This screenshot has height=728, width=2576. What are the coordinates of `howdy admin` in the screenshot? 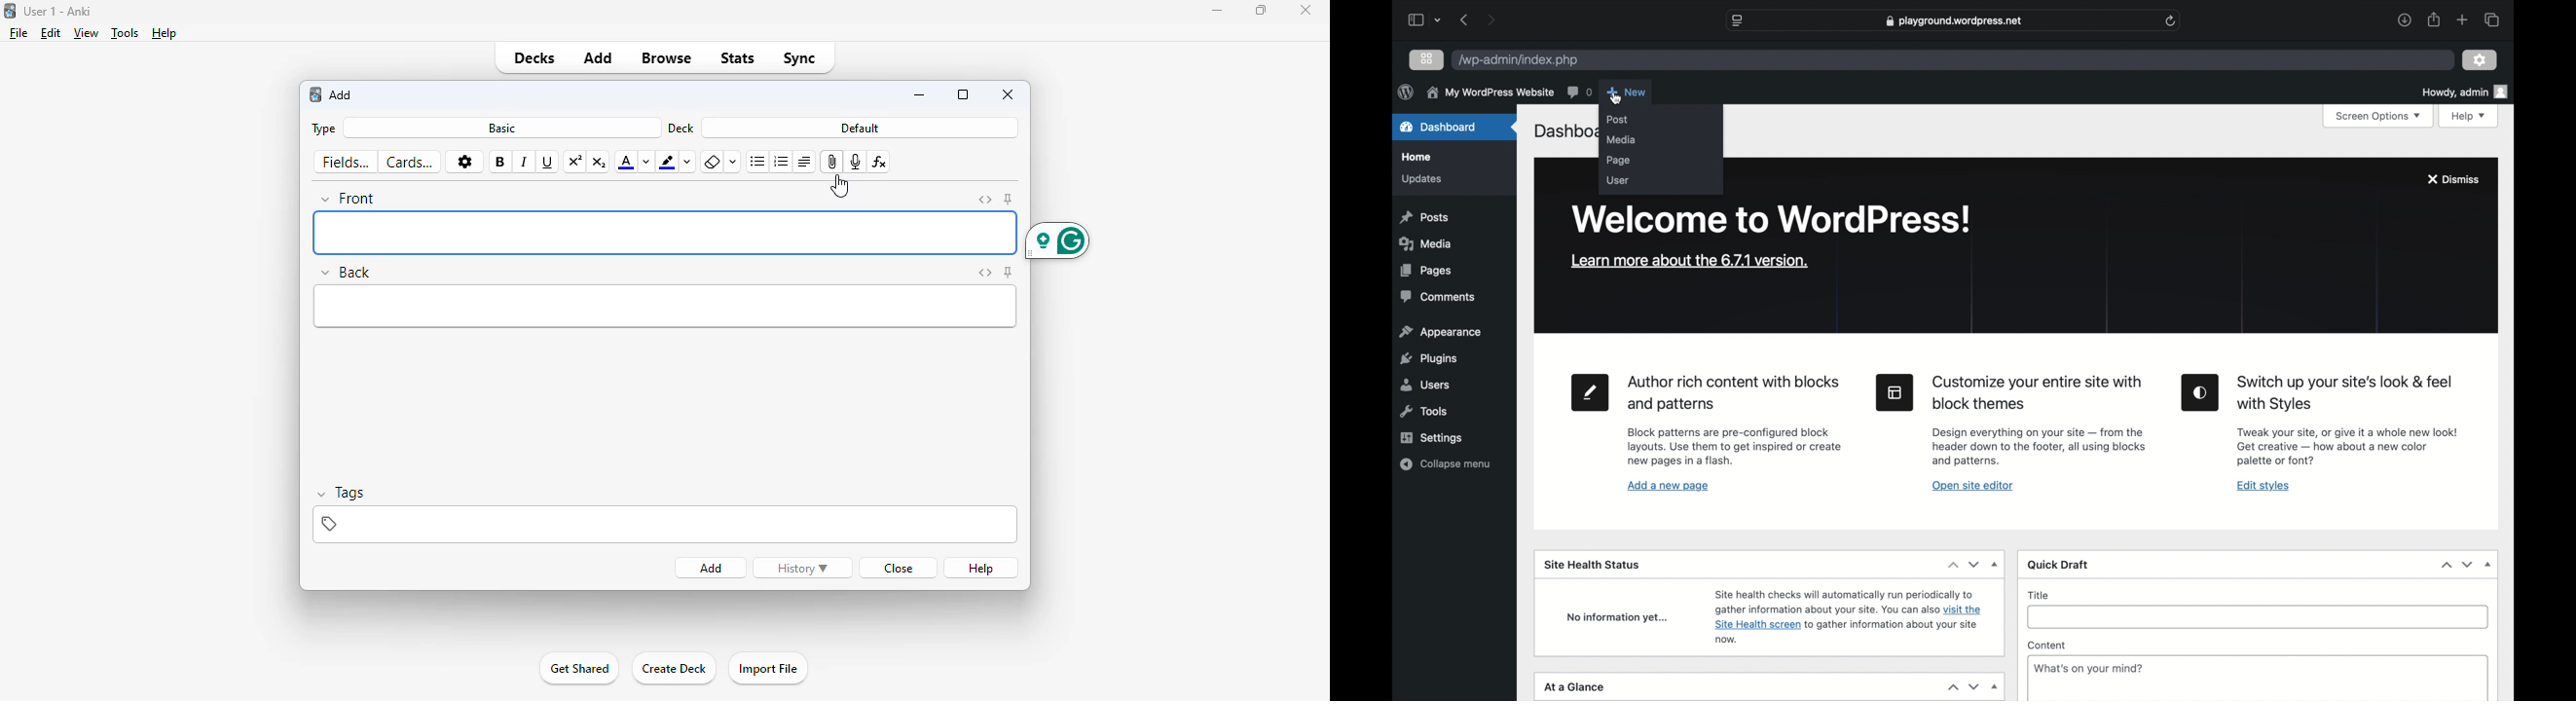 It's located at (2466, 91).